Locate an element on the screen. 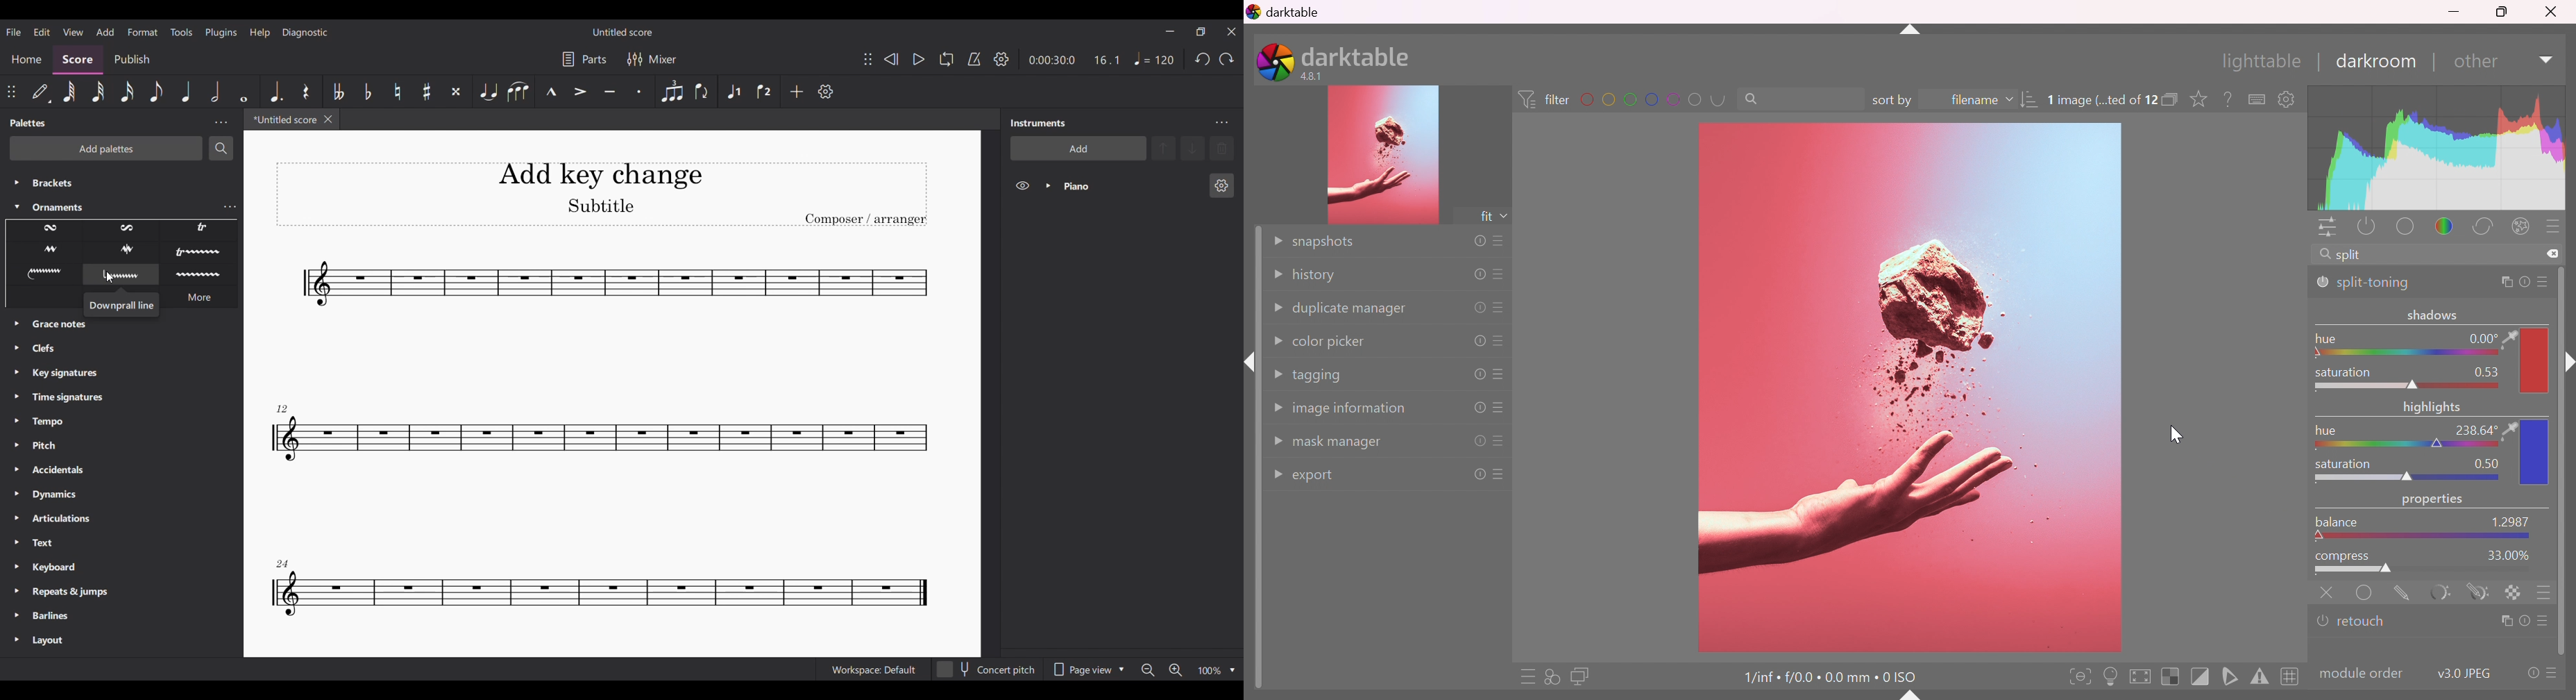 The height and width of the screenshot is (700, 2576). drawn and parametric mask is located at coordinates (2478, 590).